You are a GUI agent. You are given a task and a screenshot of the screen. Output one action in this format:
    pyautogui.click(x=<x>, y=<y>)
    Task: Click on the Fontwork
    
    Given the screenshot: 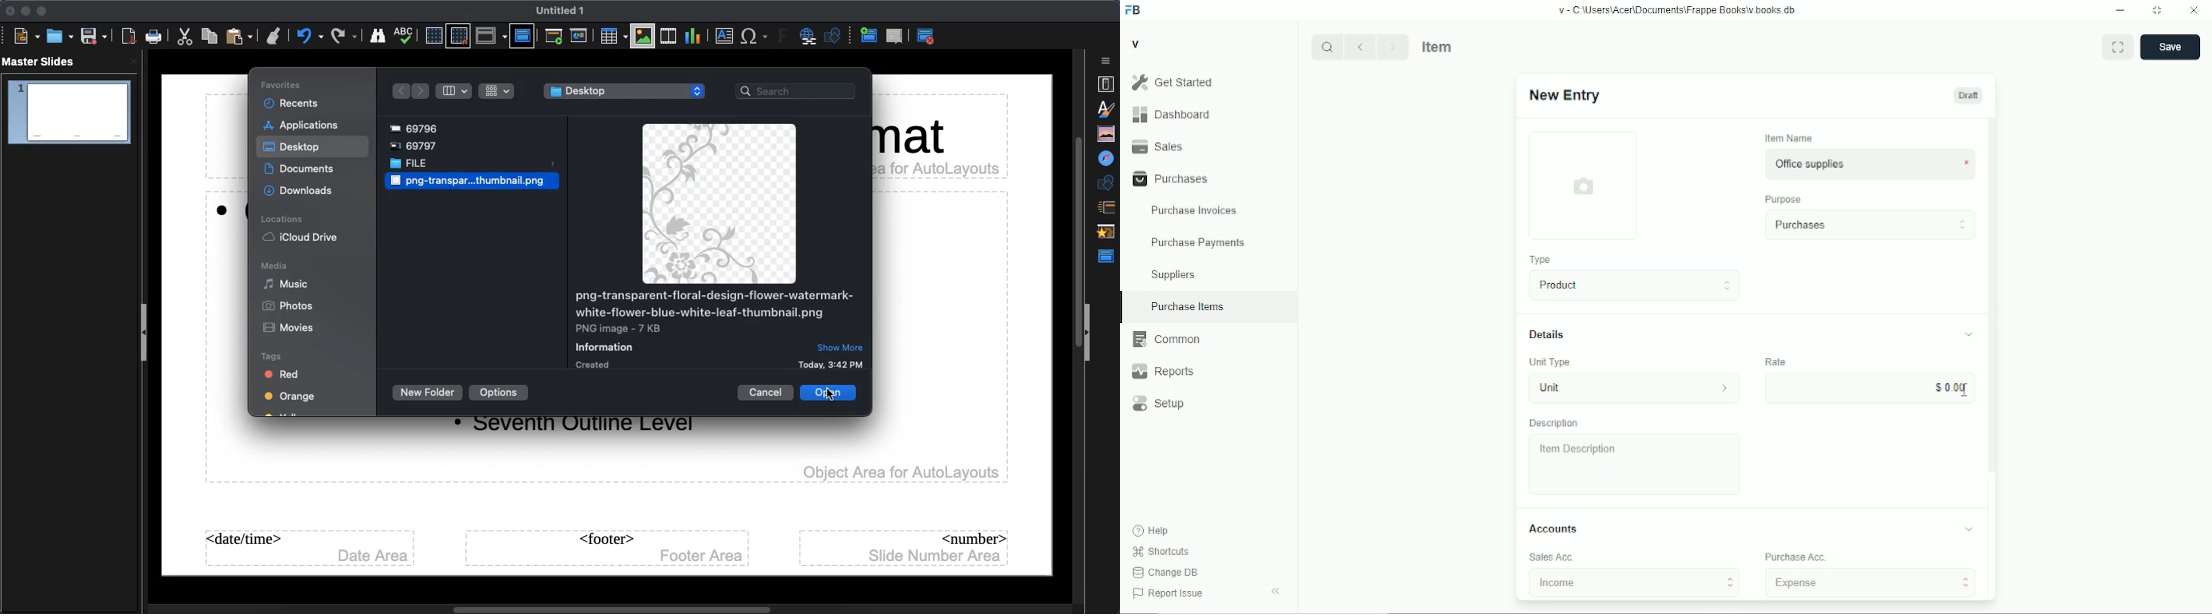 What is the action you would take?
    pyautogui.click(x=784, y=38)
    